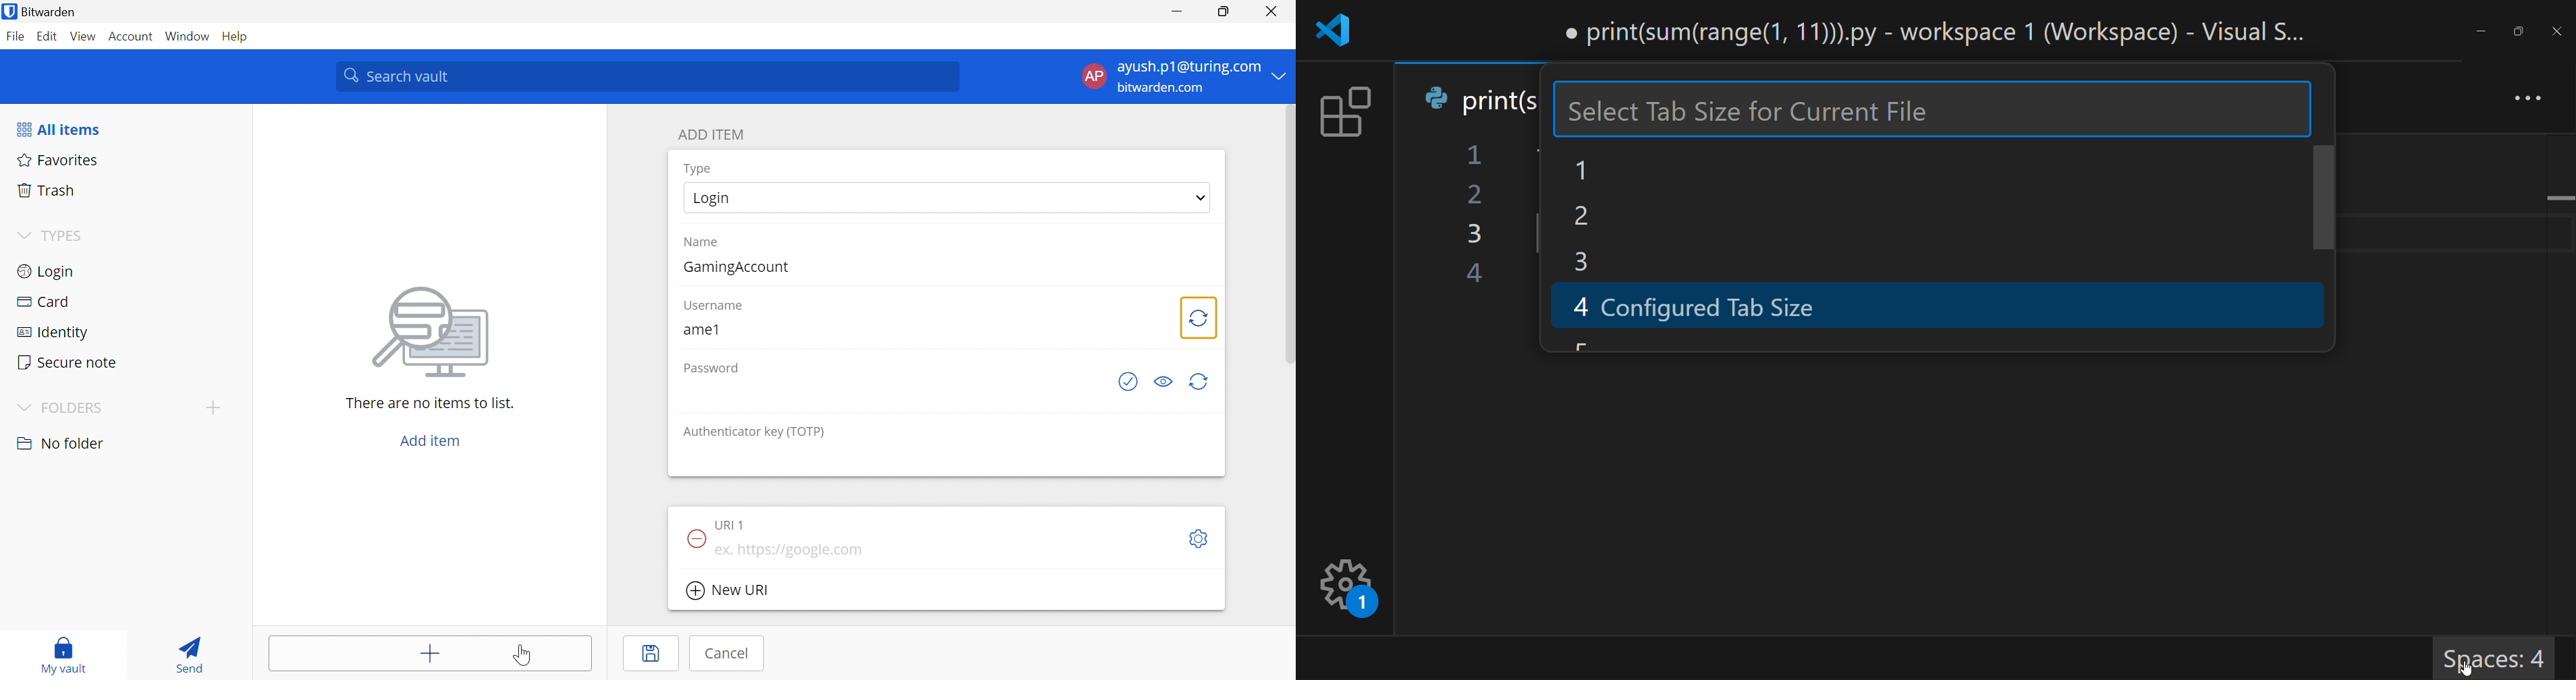 The width and height of the screenshot is (2576, 700). What do you see at coordinates (187, 37) in the screenshot?
I see `Window` at bounding box center [187, 37].